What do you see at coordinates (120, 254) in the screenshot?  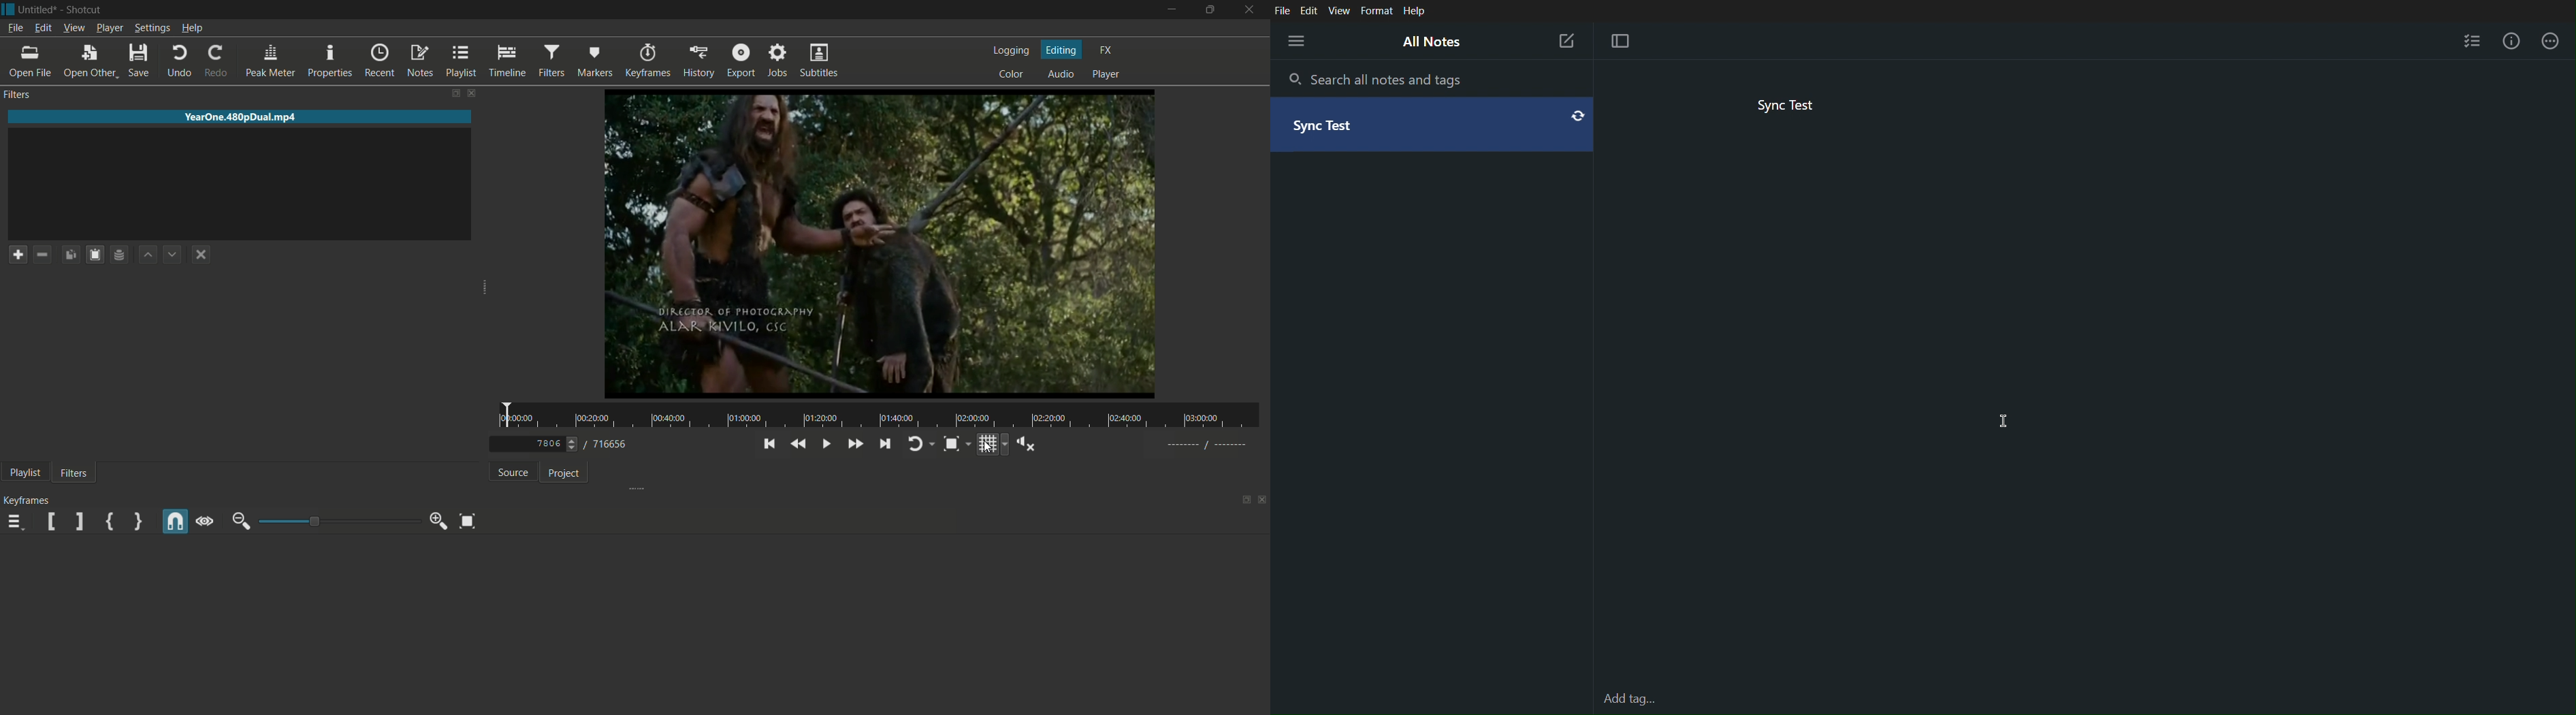 I see `save filter set` at bounding box center [120, 254].